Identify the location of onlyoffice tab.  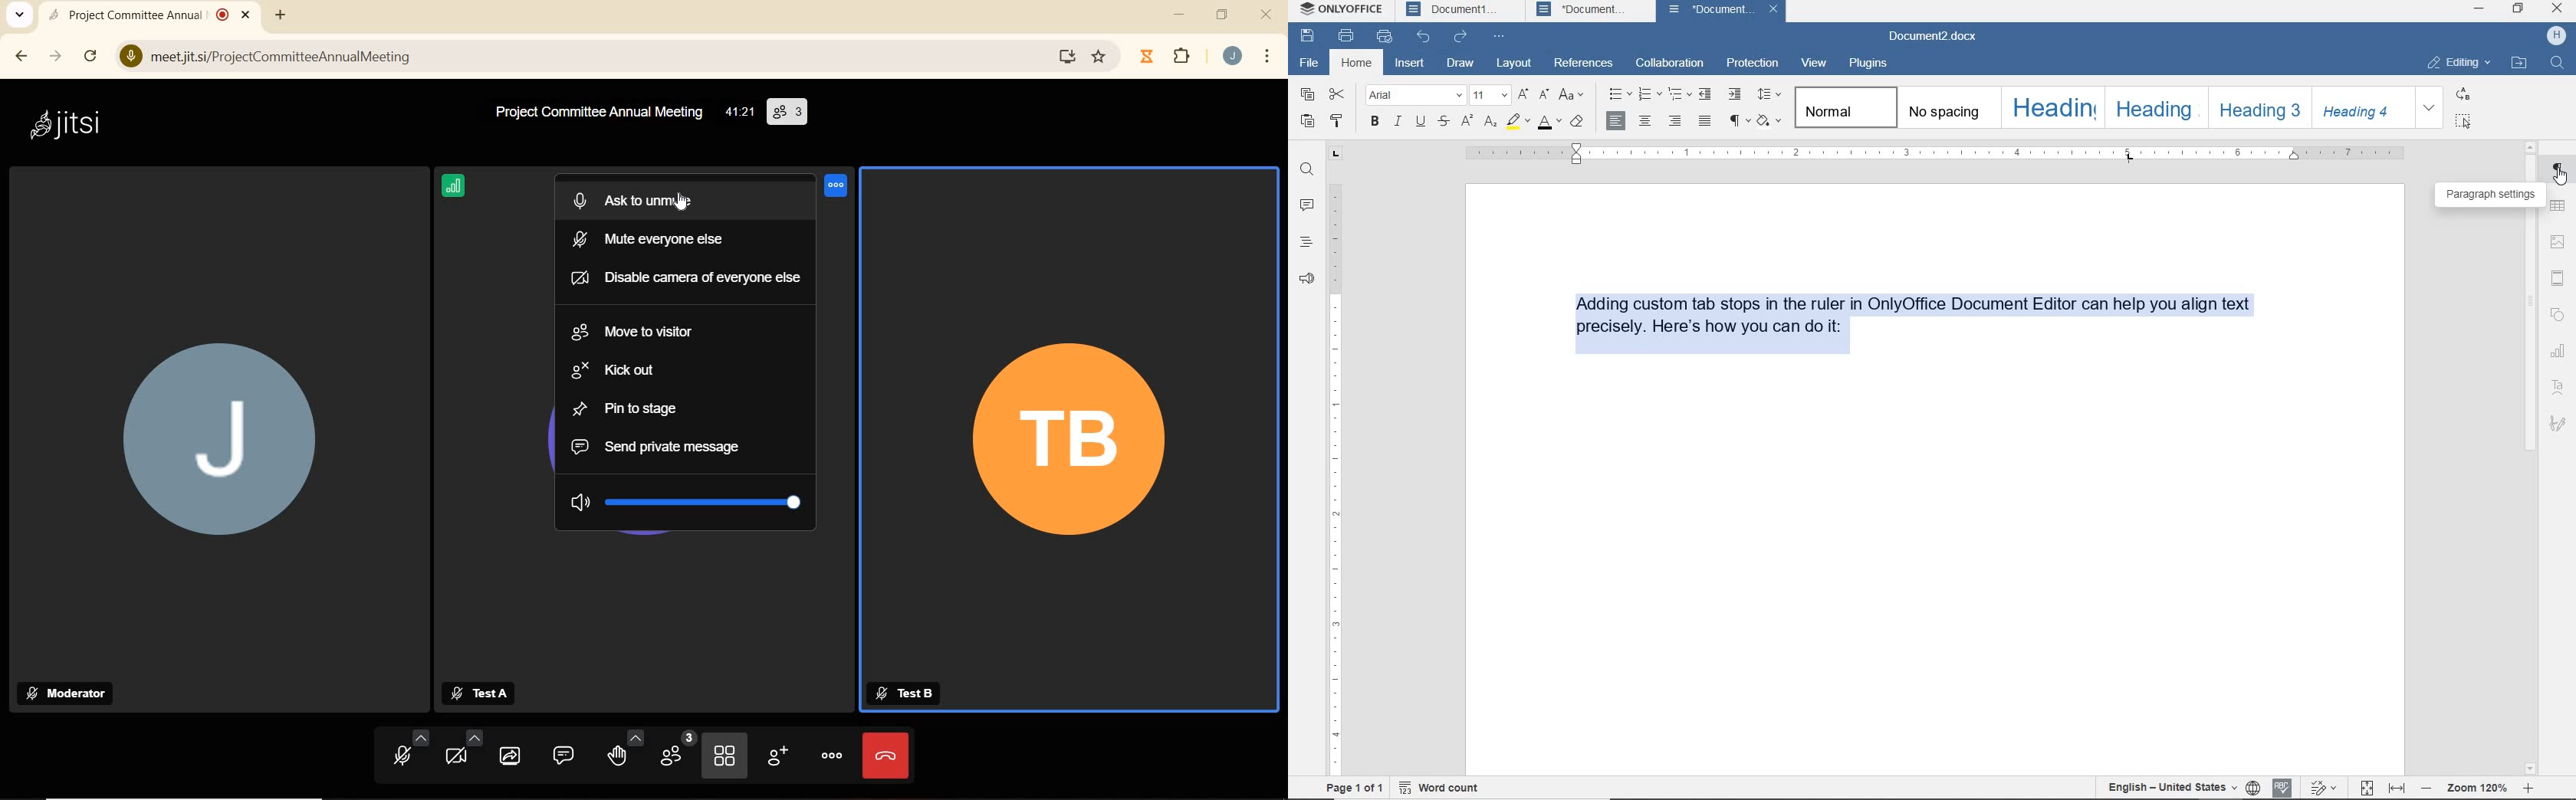
(1339, 11).